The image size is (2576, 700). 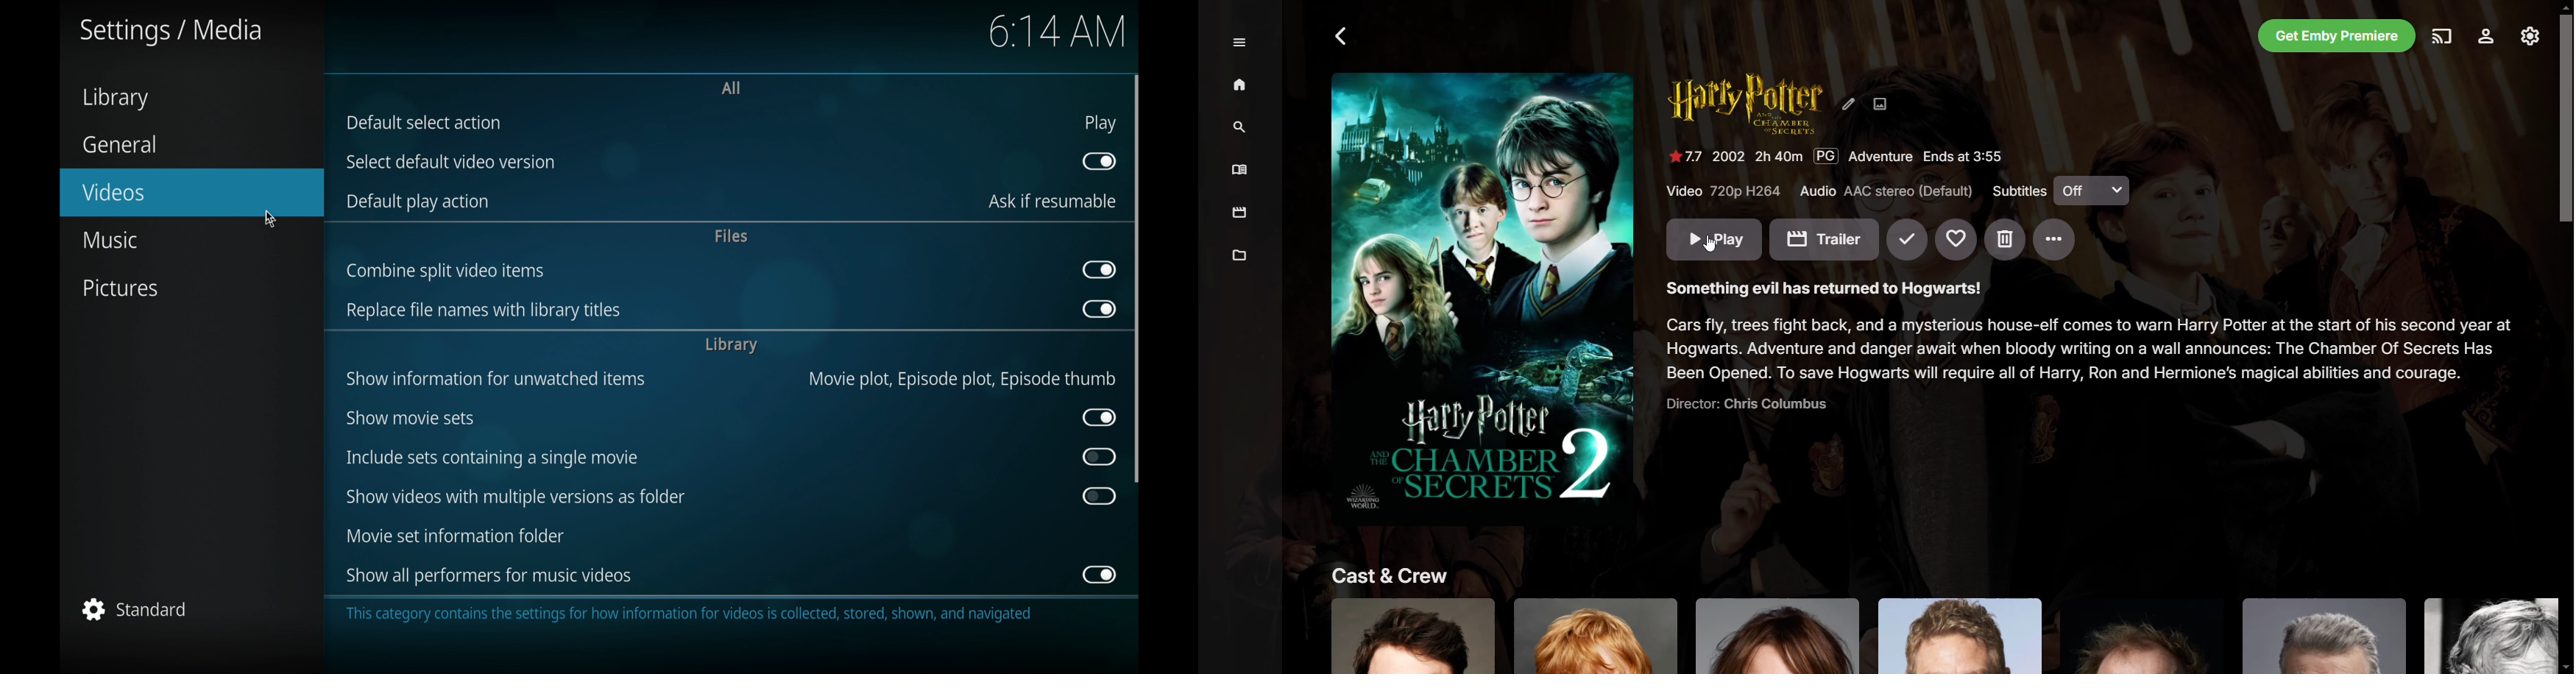 What do you see at coordinates (171, 31) in the screenshot?
I see `settings` at bounding box center [171, 31].